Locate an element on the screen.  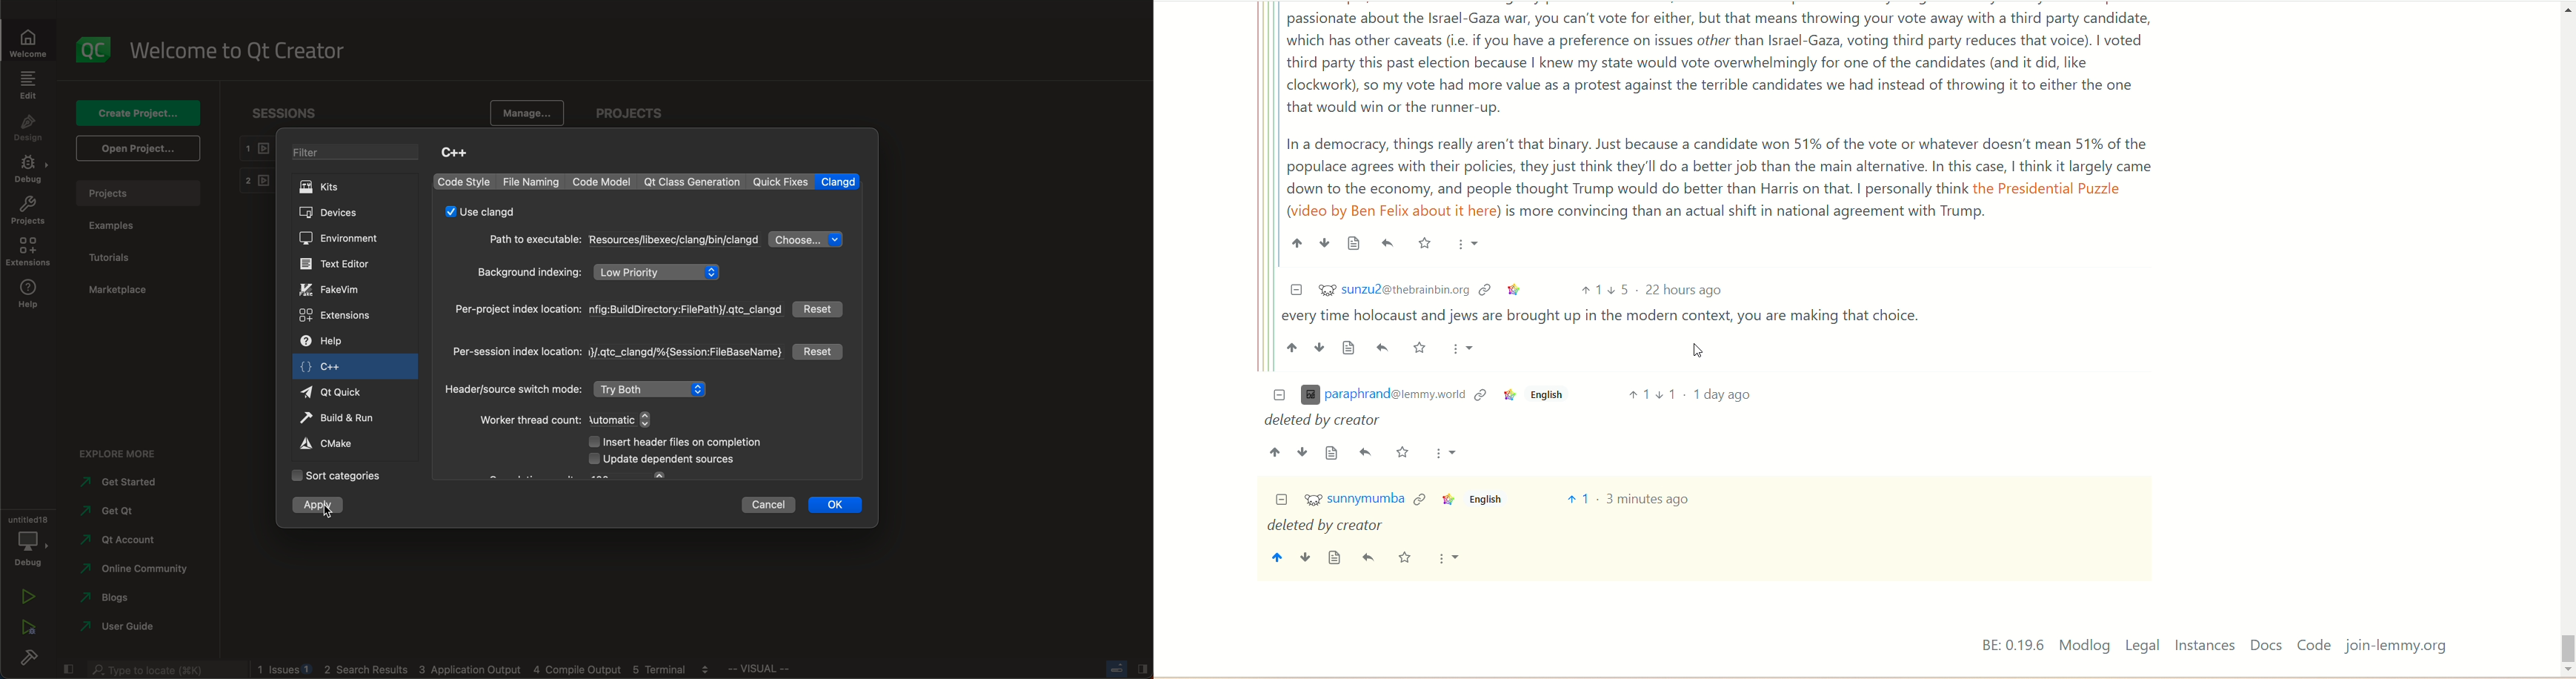
Starred is located at coordinates (1403, 451).